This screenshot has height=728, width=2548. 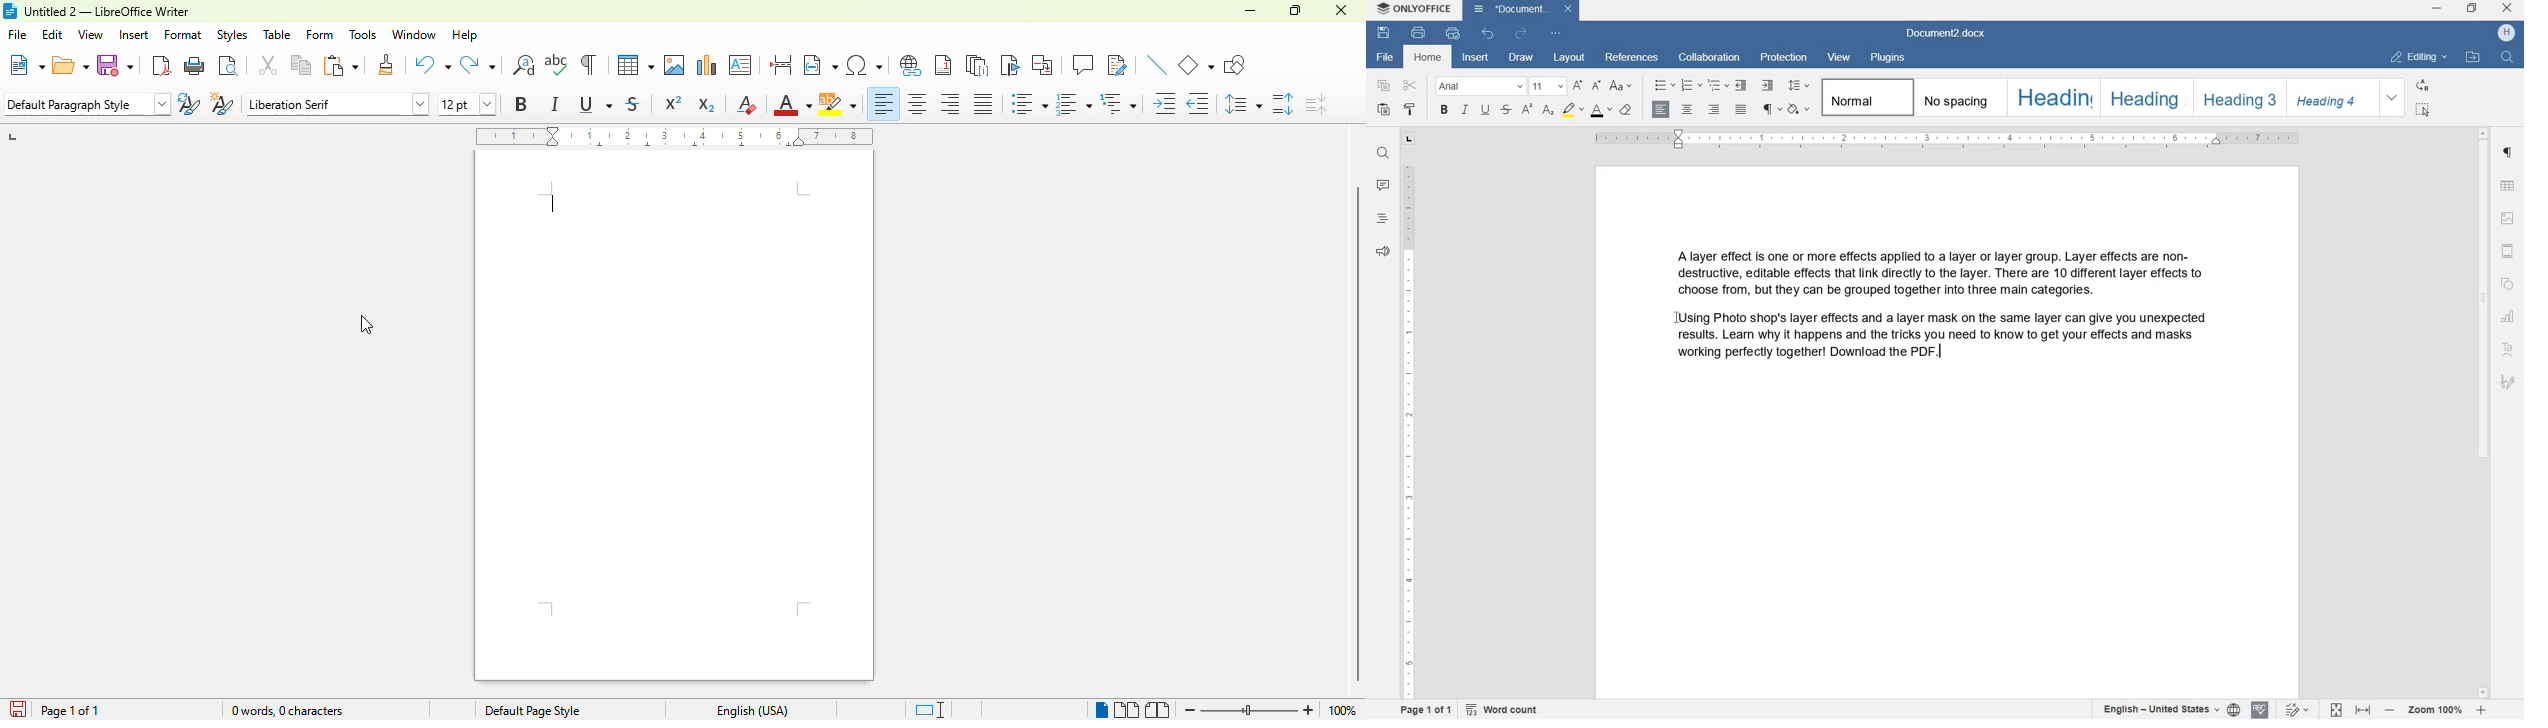 I want to click on zoom in, so click(x=1309, y=710).